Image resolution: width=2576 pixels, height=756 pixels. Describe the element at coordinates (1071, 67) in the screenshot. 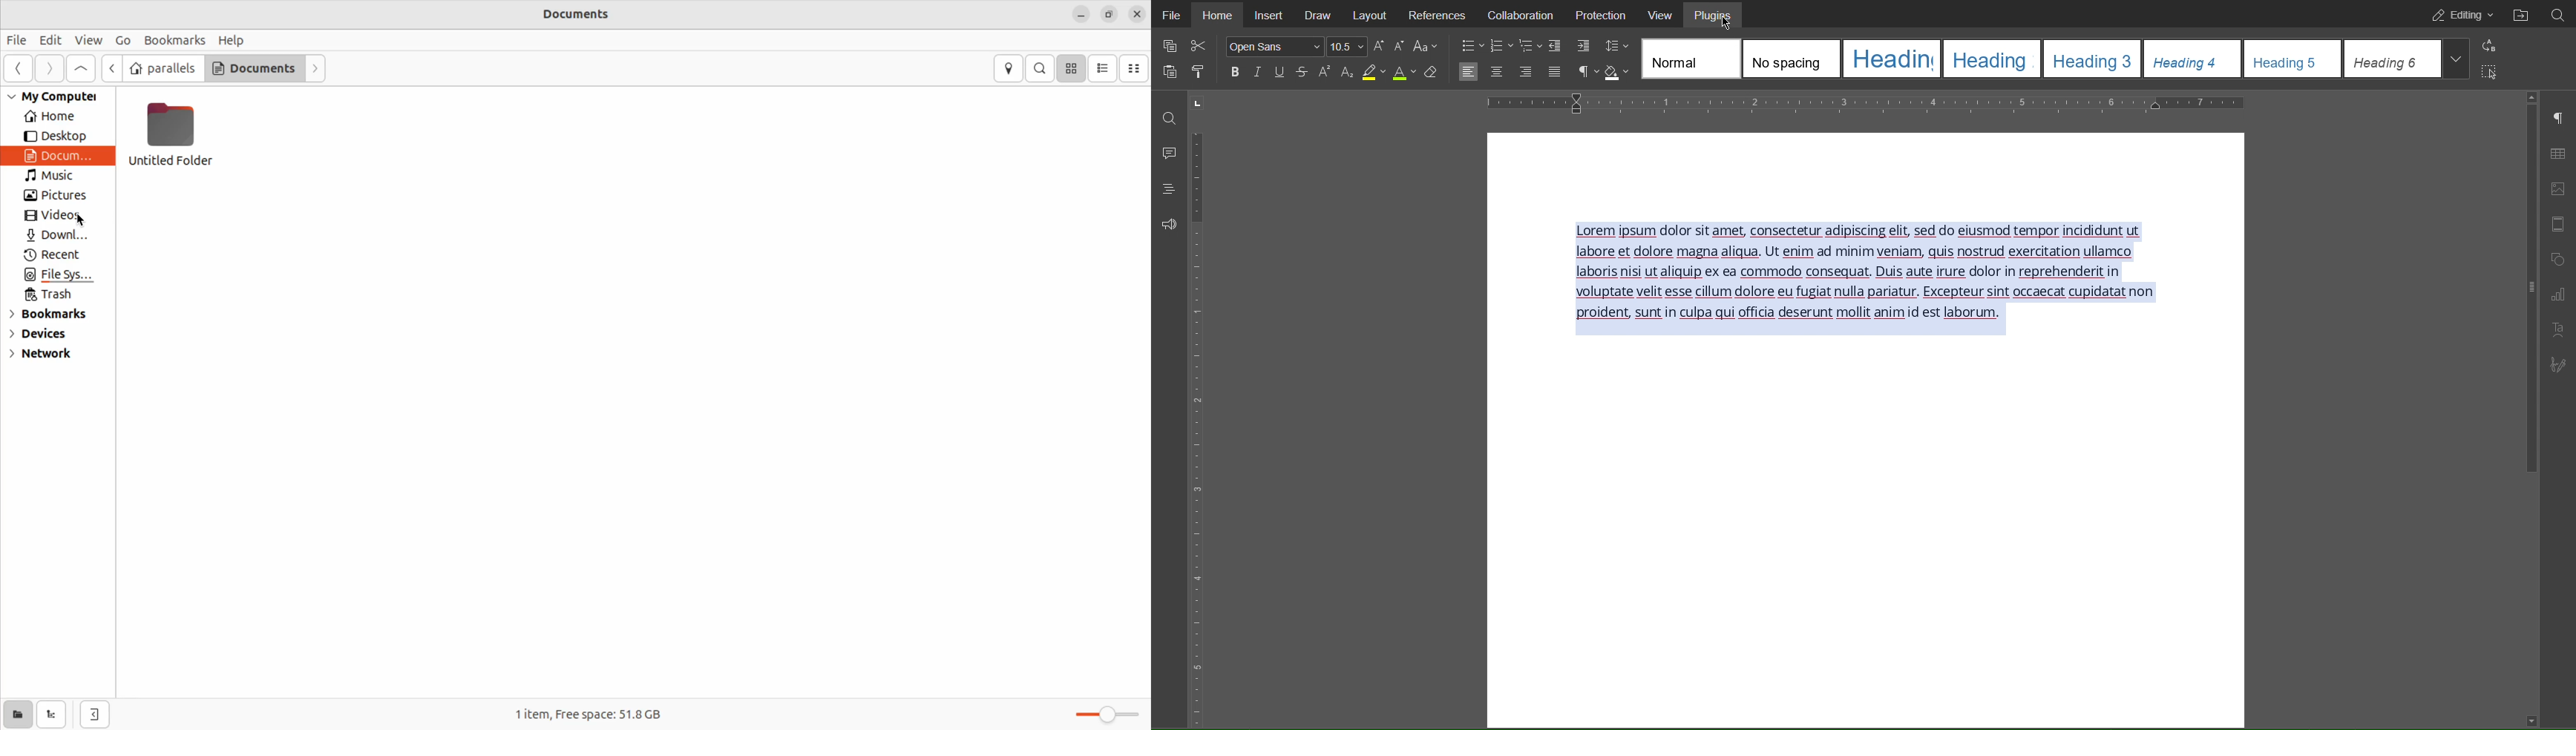

I see `icons` at that location.